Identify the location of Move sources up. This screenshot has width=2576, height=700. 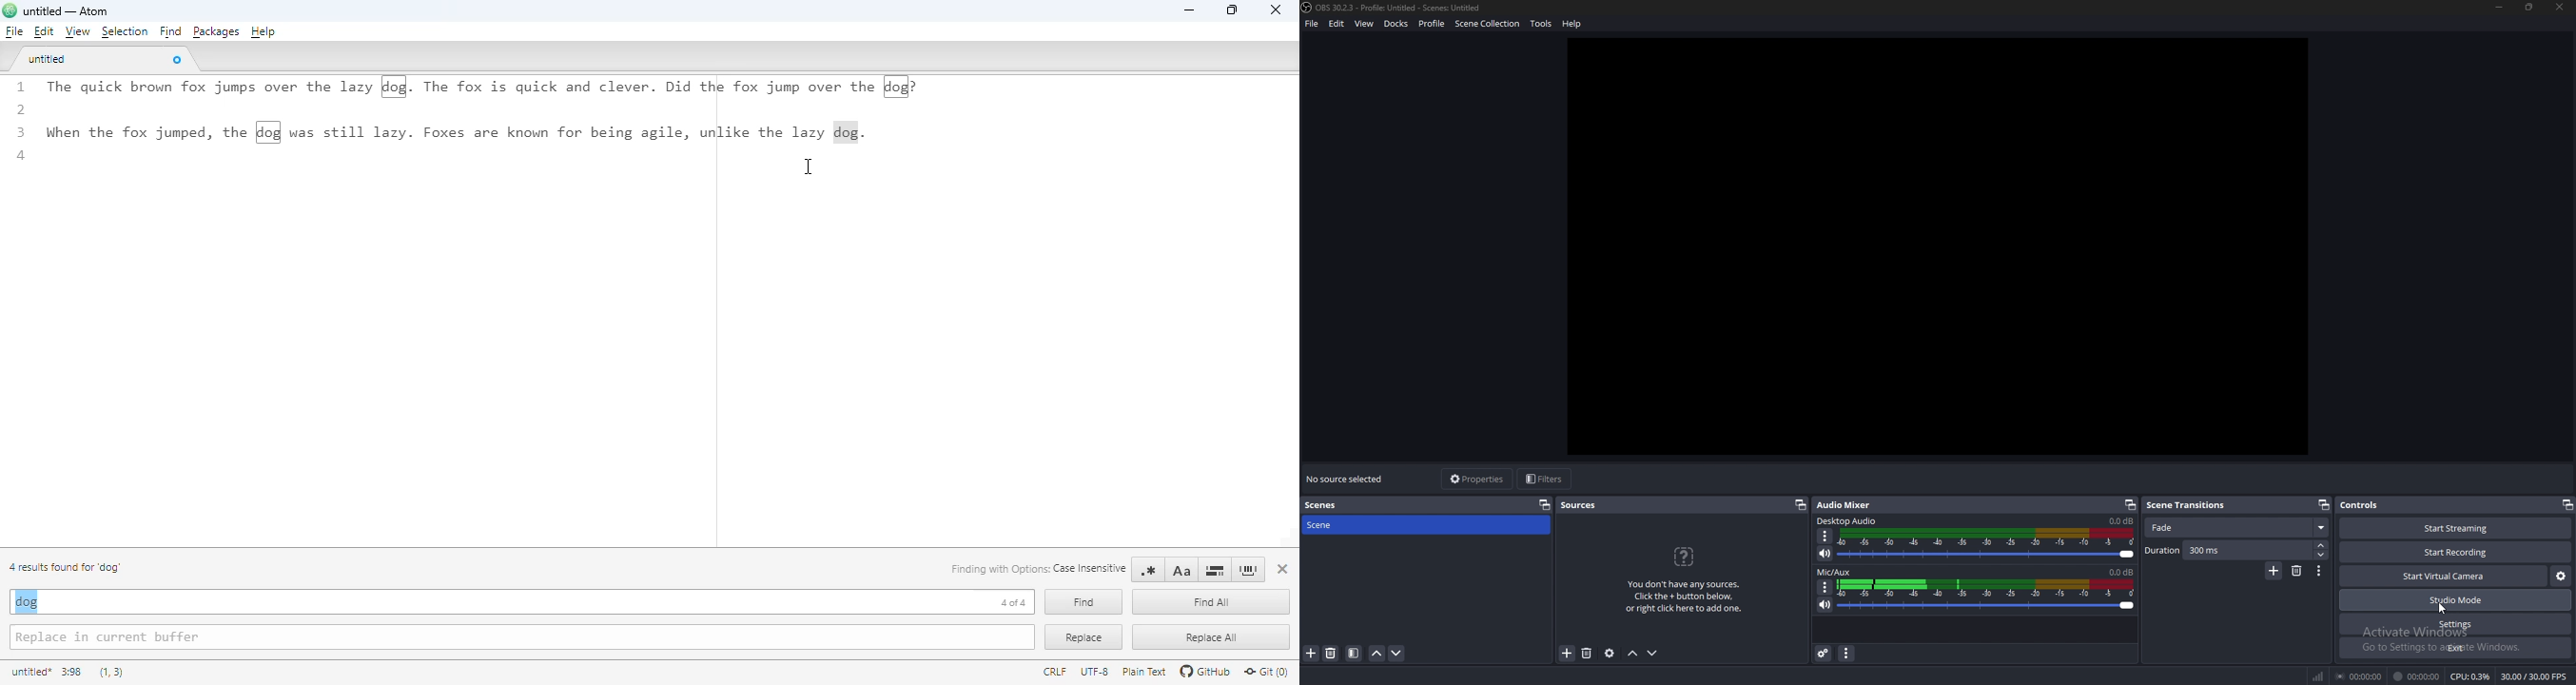
(1633, 654).